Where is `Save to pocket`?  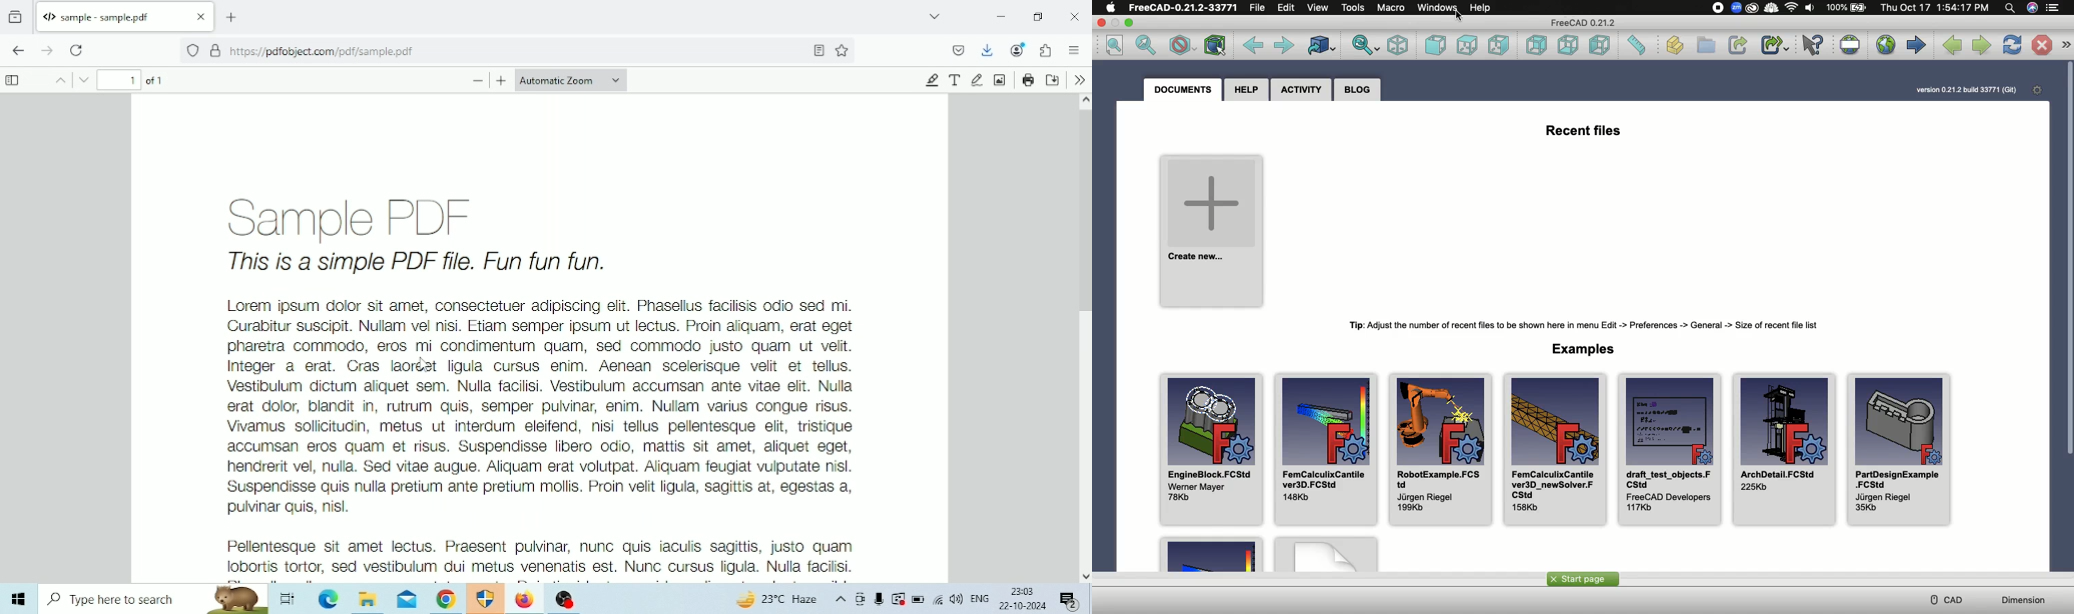
Save to pocket is located at coordinates (959, 50).